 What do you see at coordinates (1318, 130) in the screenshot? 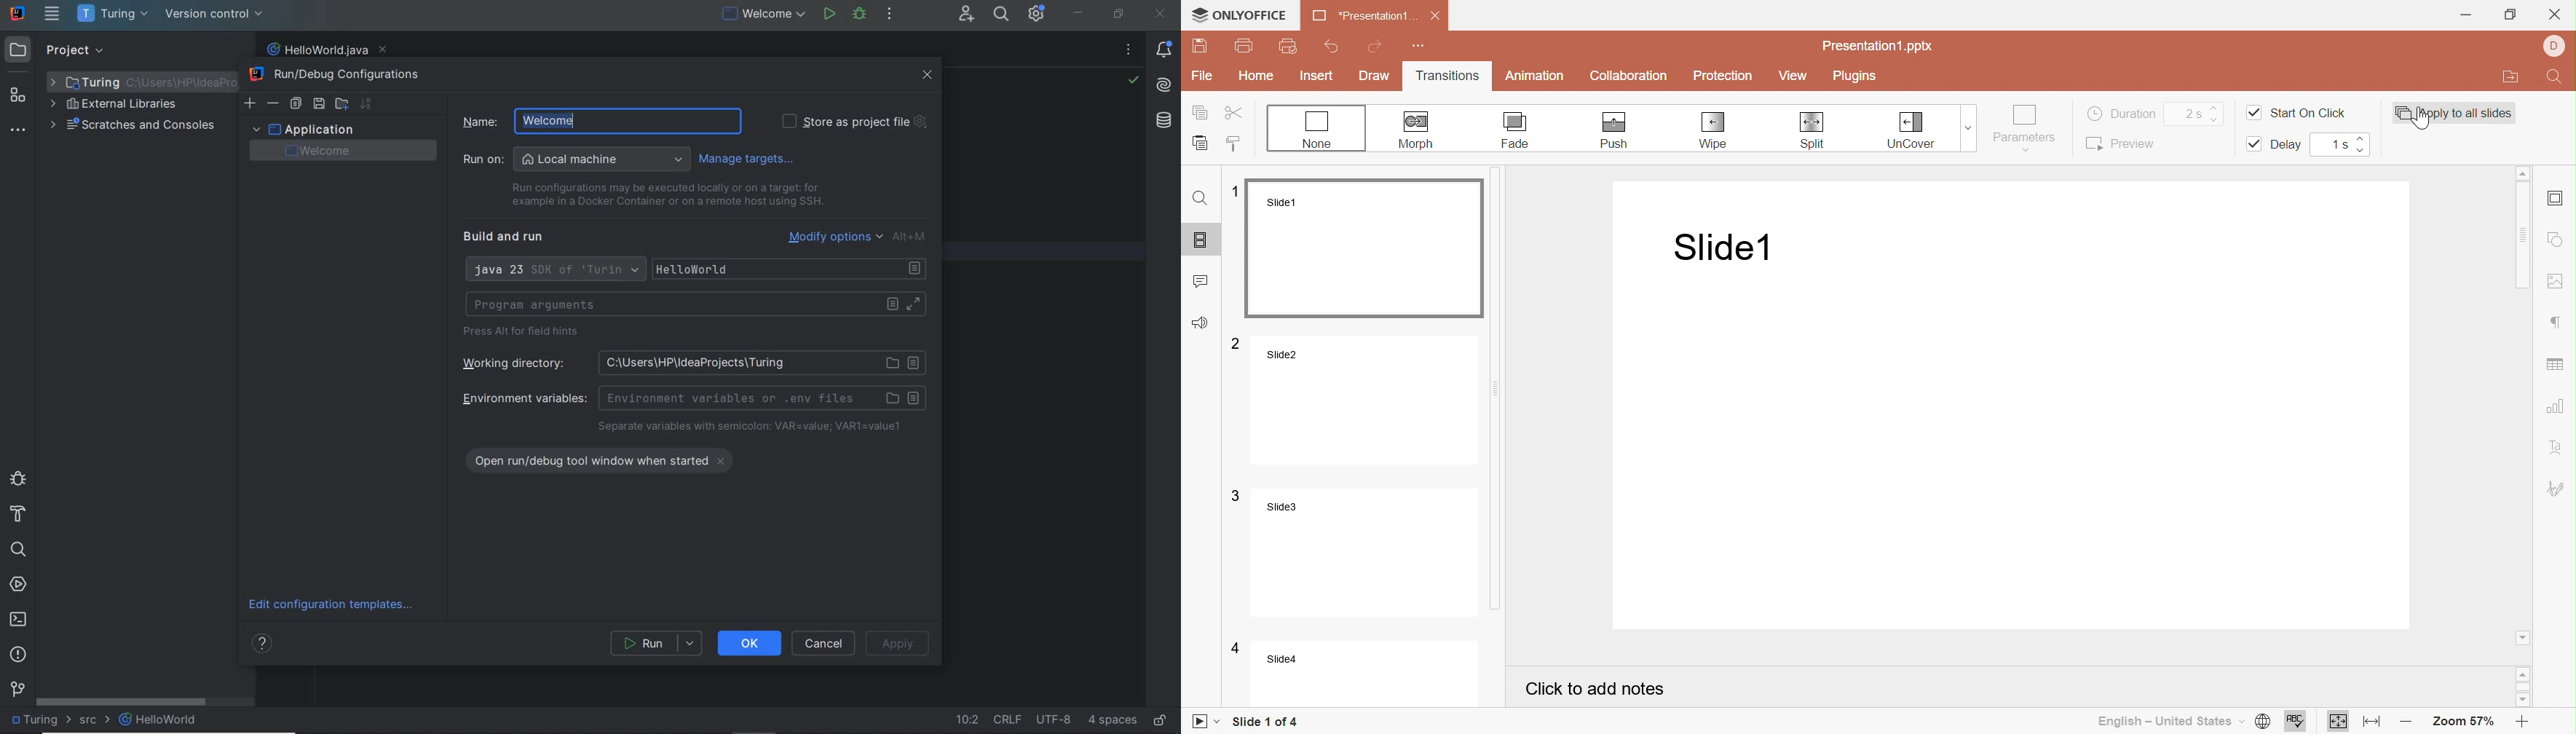
I see `None` at bounding box center [1318, 130].